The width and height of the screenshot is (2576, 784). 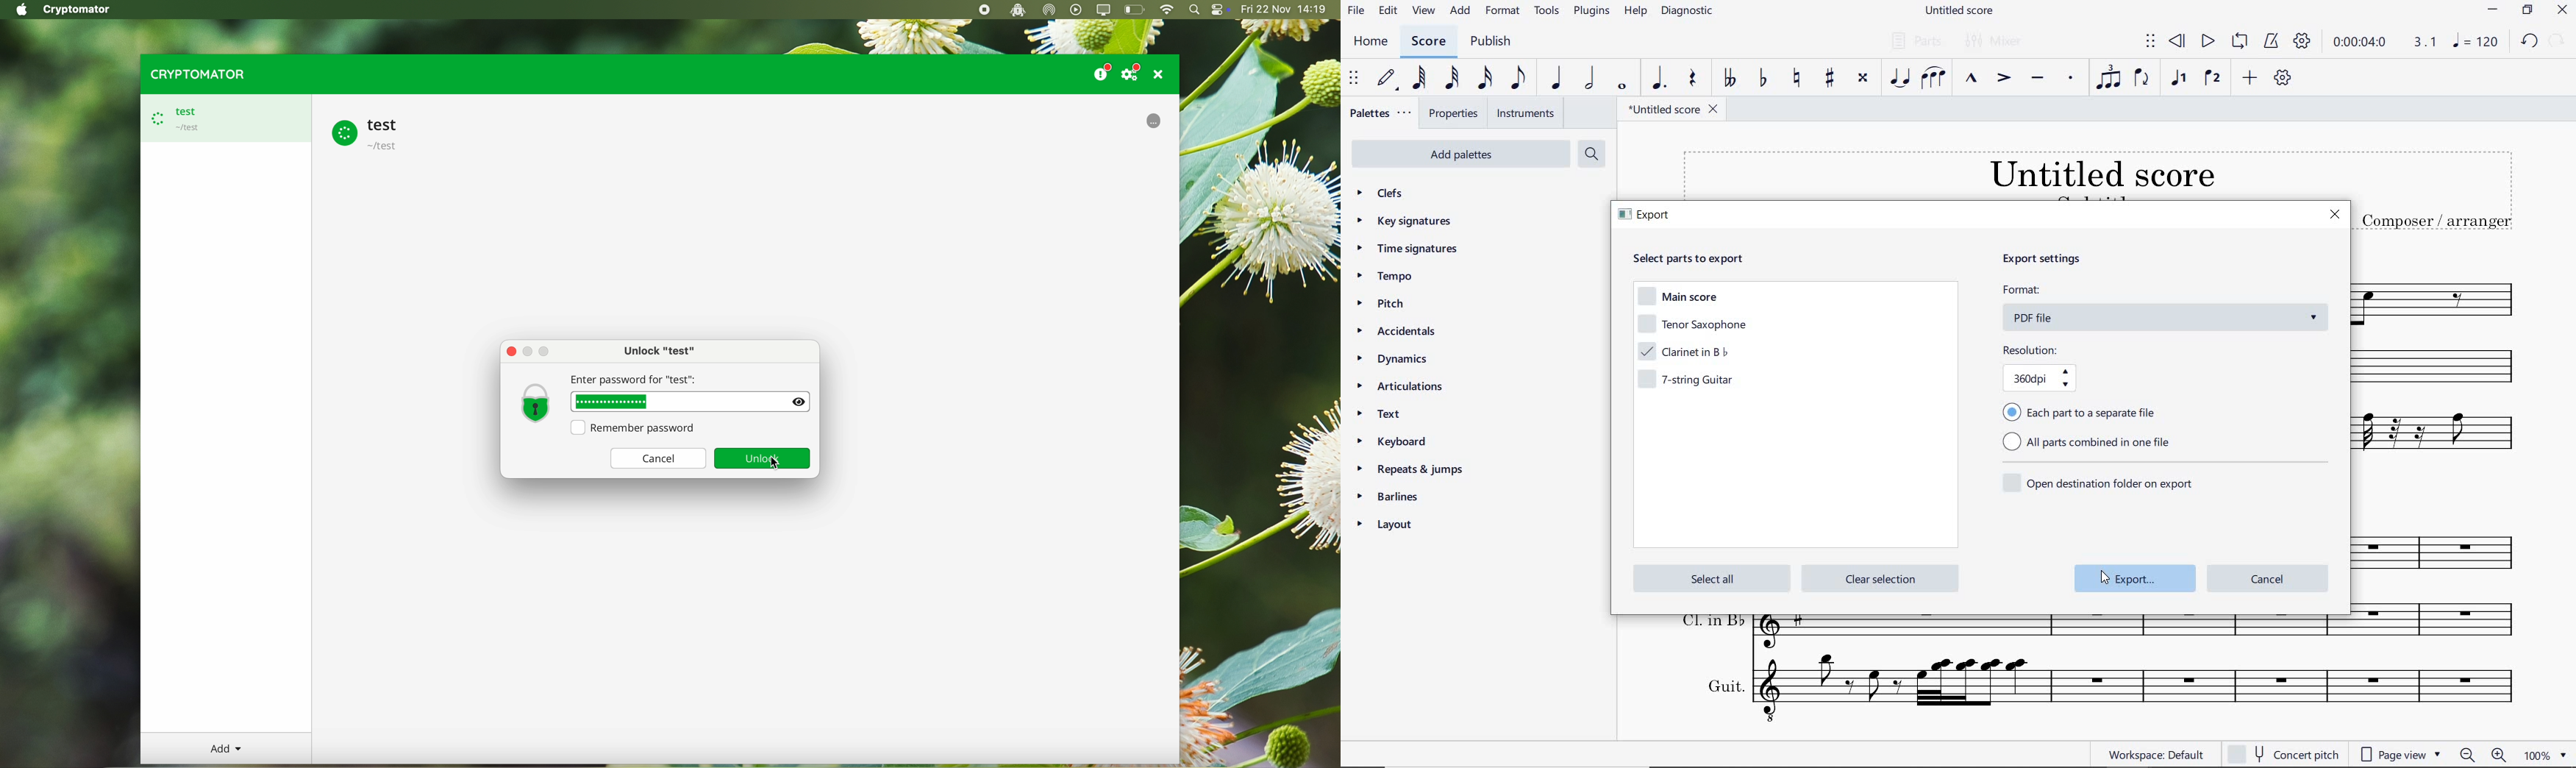 What do you see at coordinates (2385, 43) in the screenshot?
I see `PLAY TIME` at bounding box center [2385, 43].